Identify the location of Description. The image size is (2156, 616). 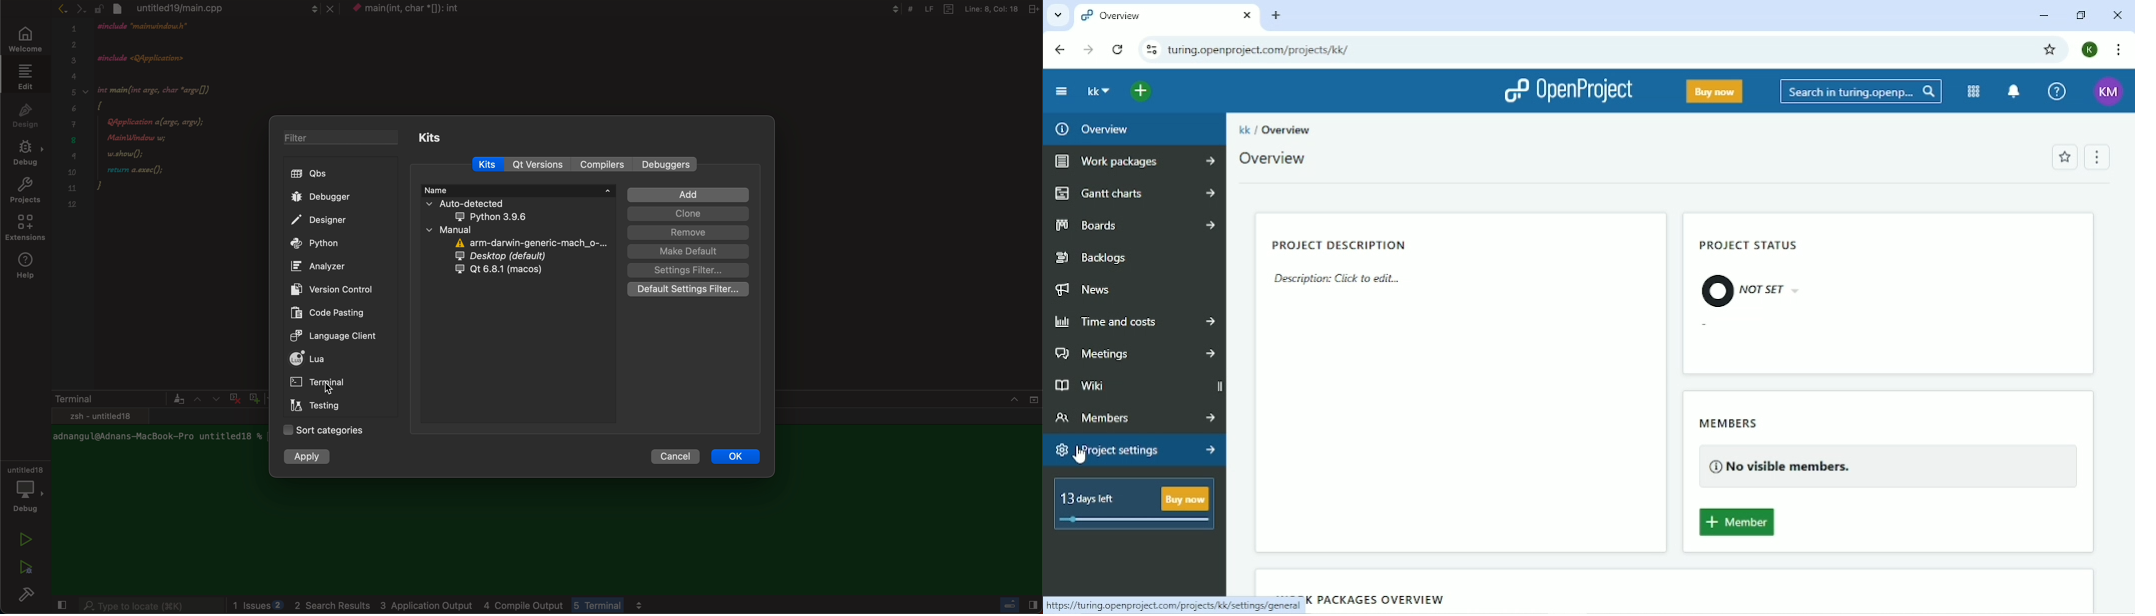
(1340, 280).